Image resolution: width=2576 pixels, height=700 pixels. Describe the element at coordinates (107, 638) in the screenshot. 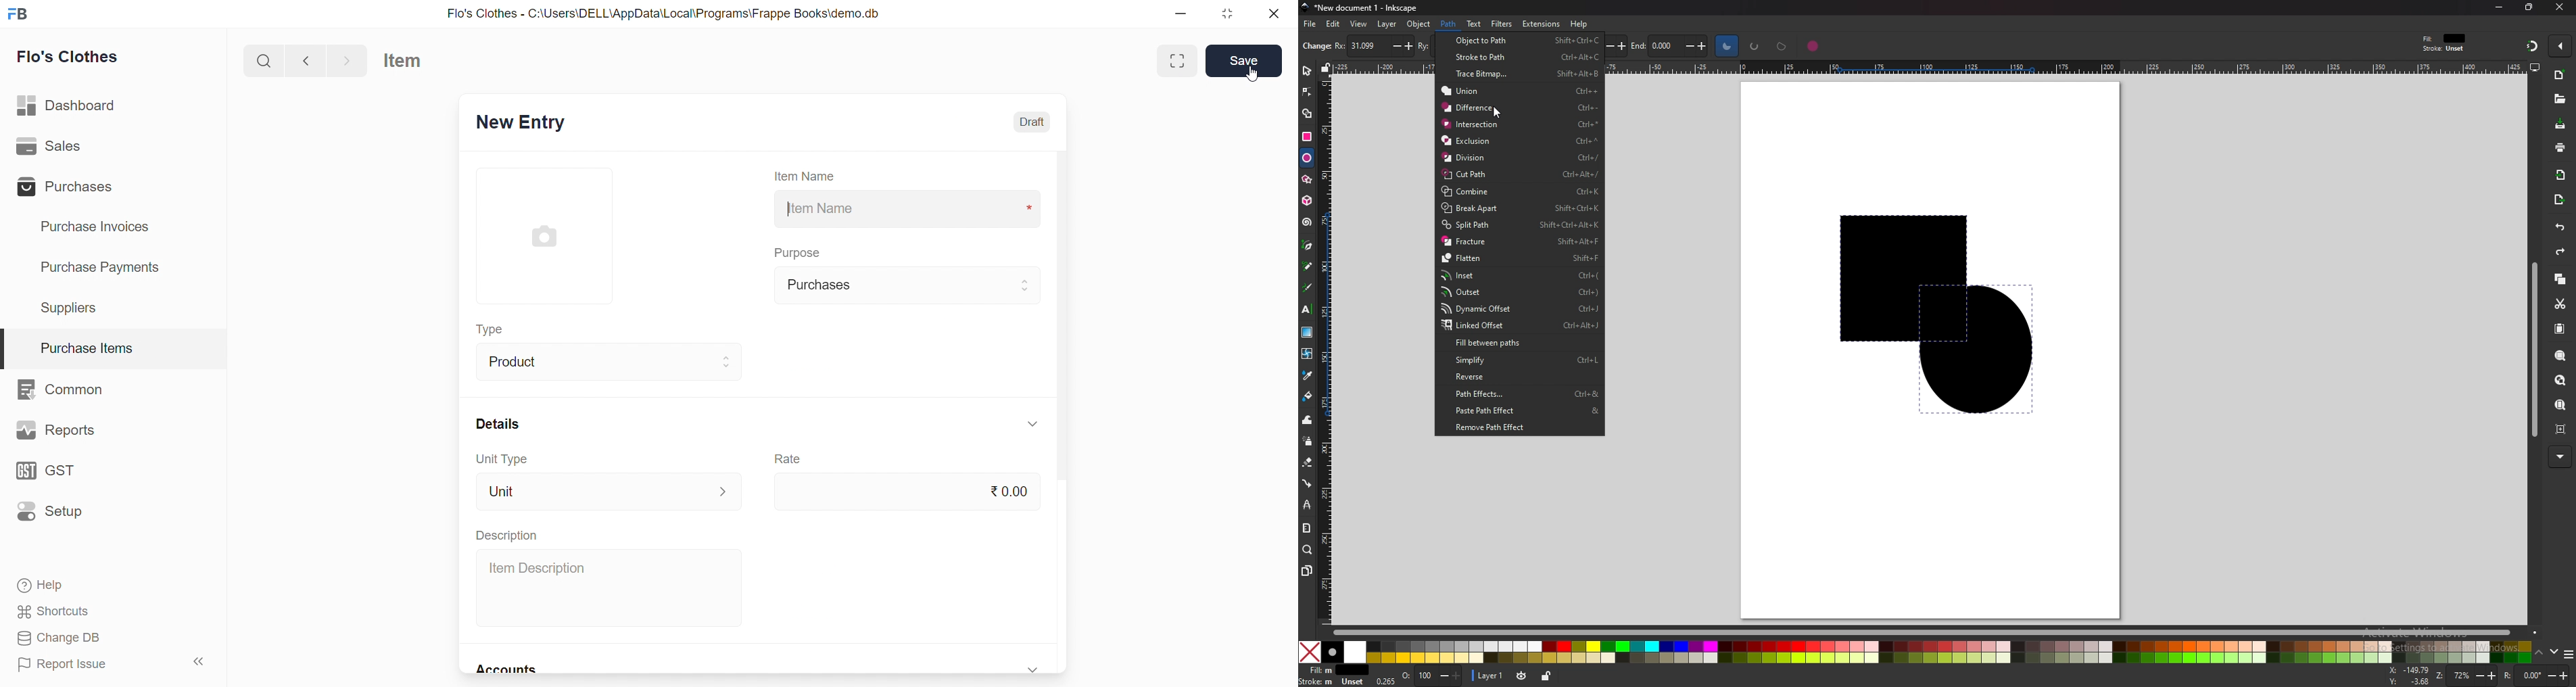

I see `Change DB` at that location.